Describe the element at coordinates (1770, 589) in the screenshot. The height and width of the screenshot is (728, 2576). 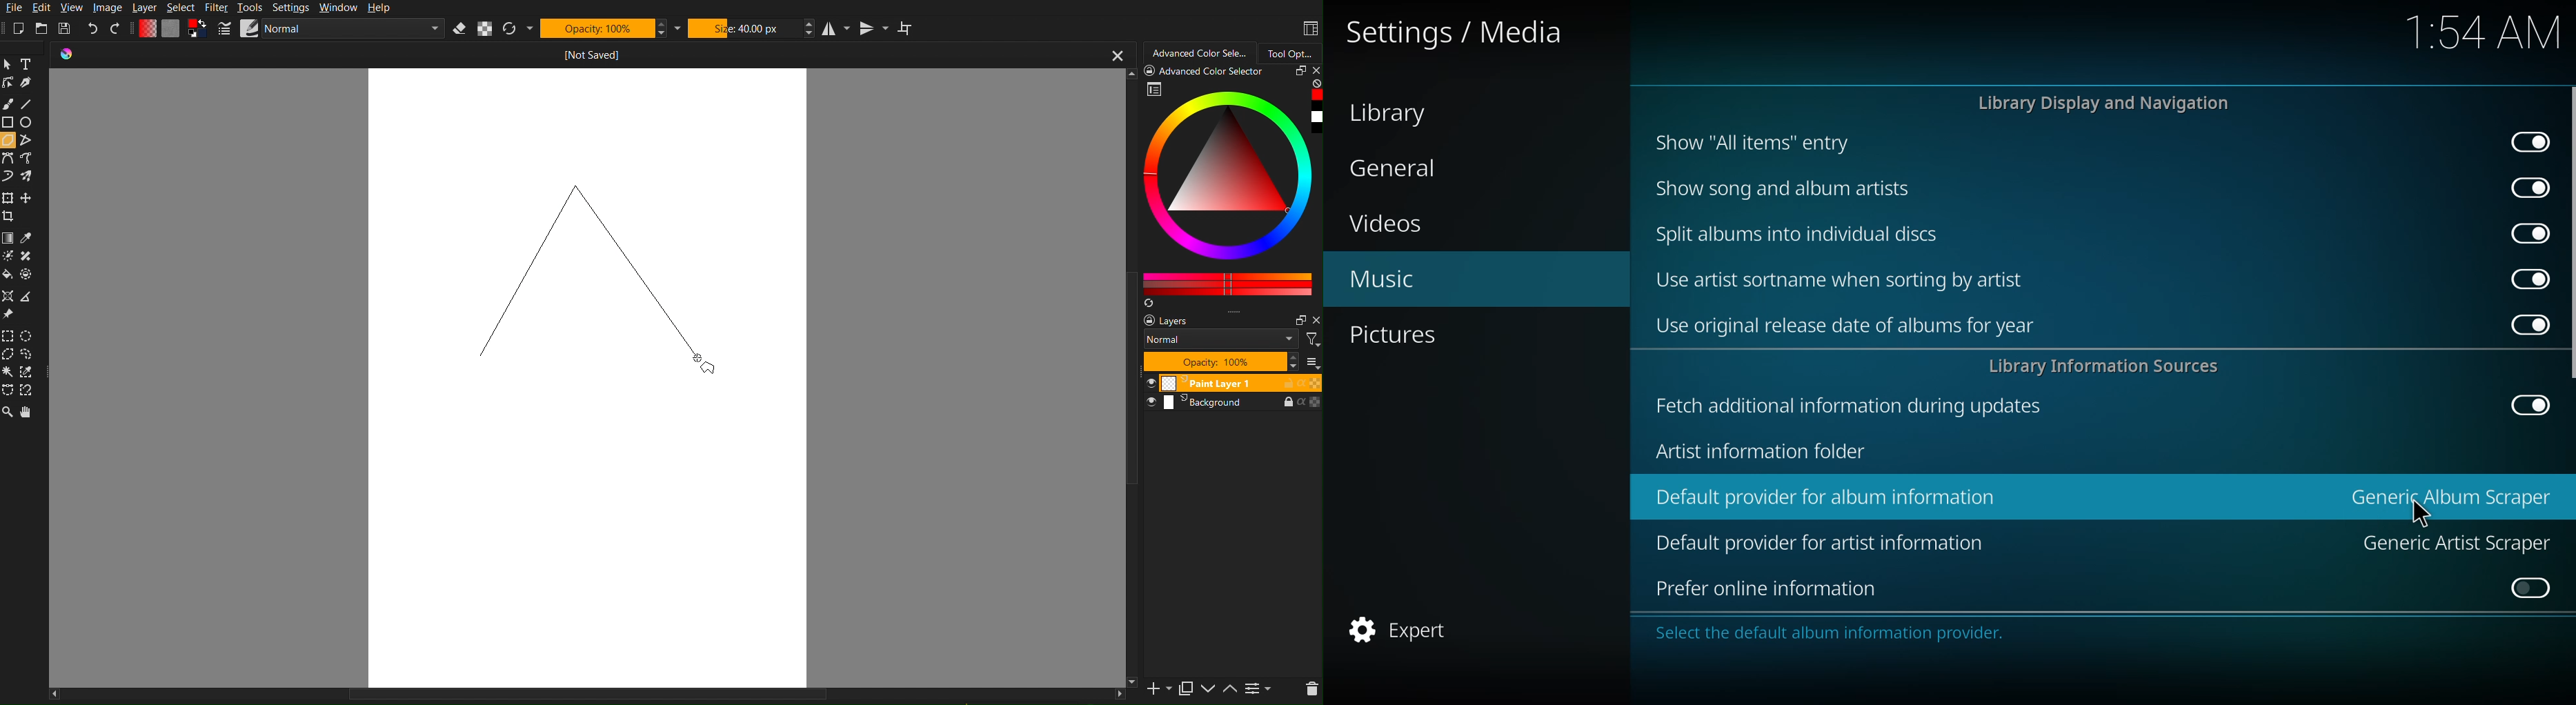
I see `prefer online information` at that location.